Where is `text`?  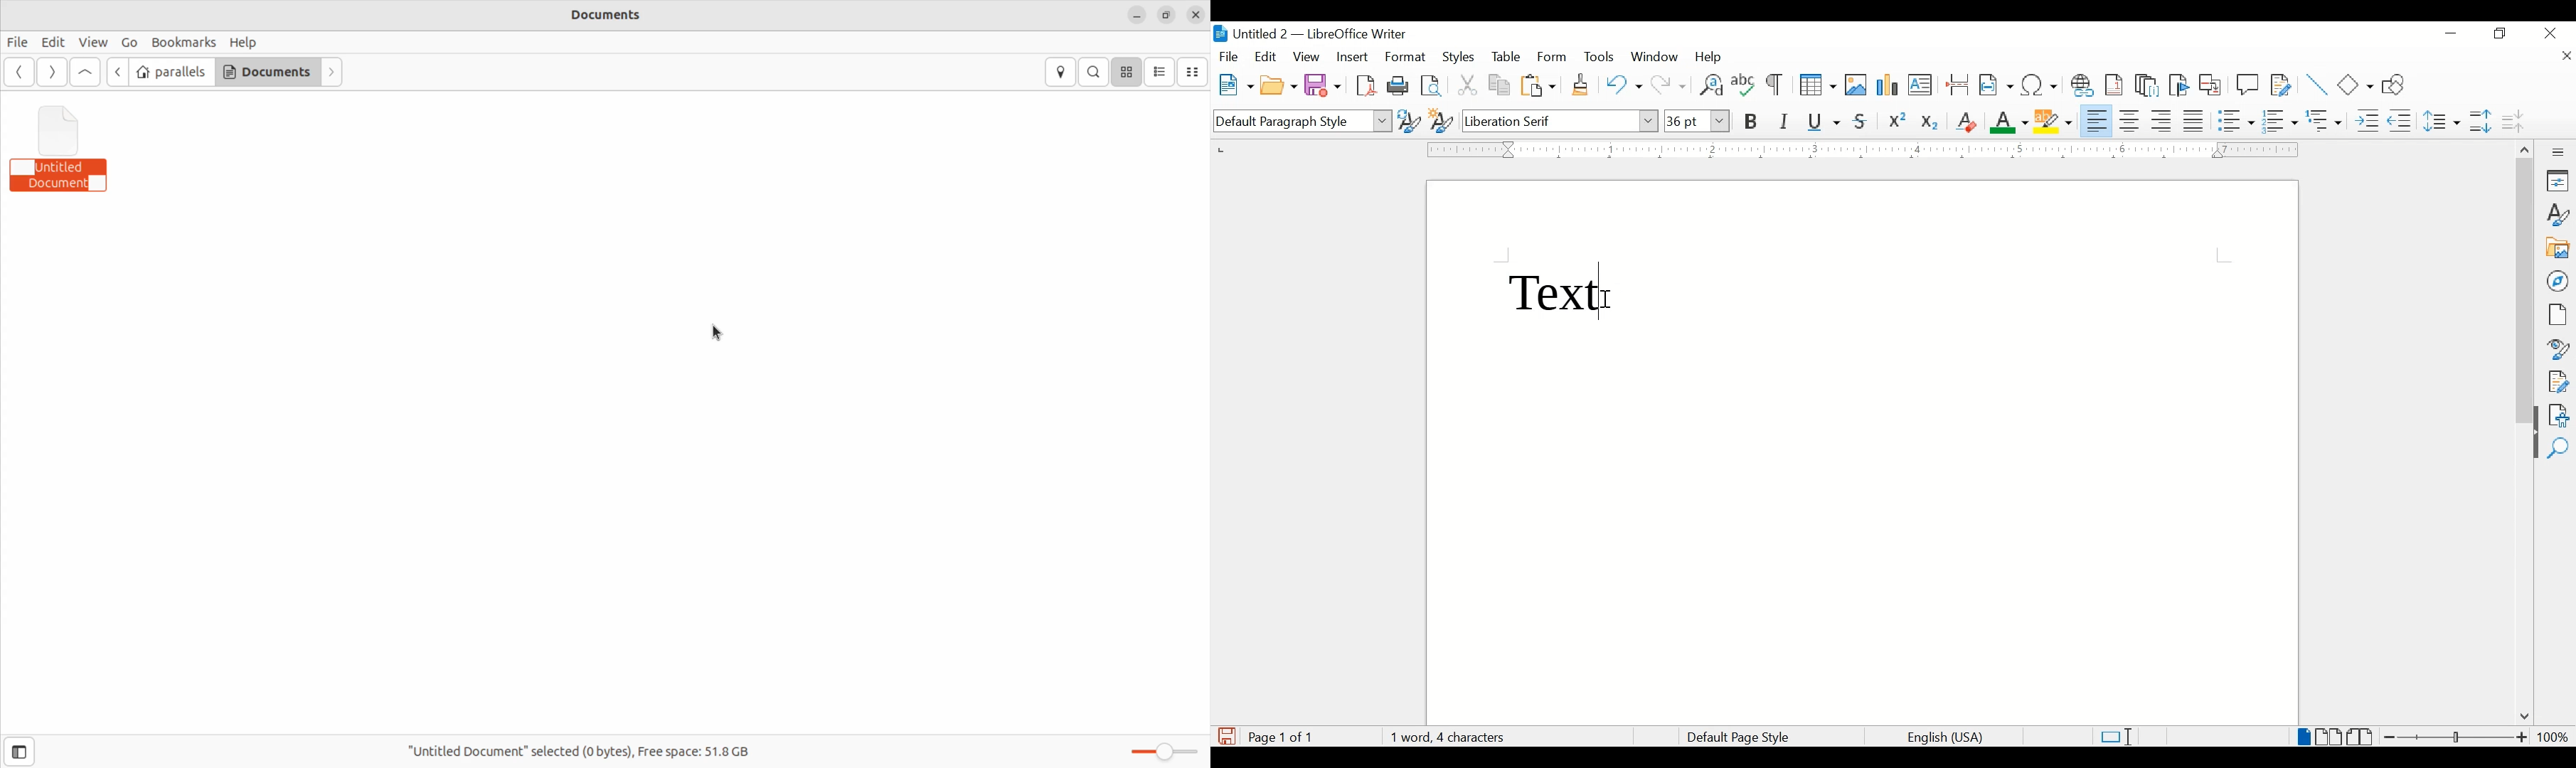 text is located at coordinates (1557, 290).